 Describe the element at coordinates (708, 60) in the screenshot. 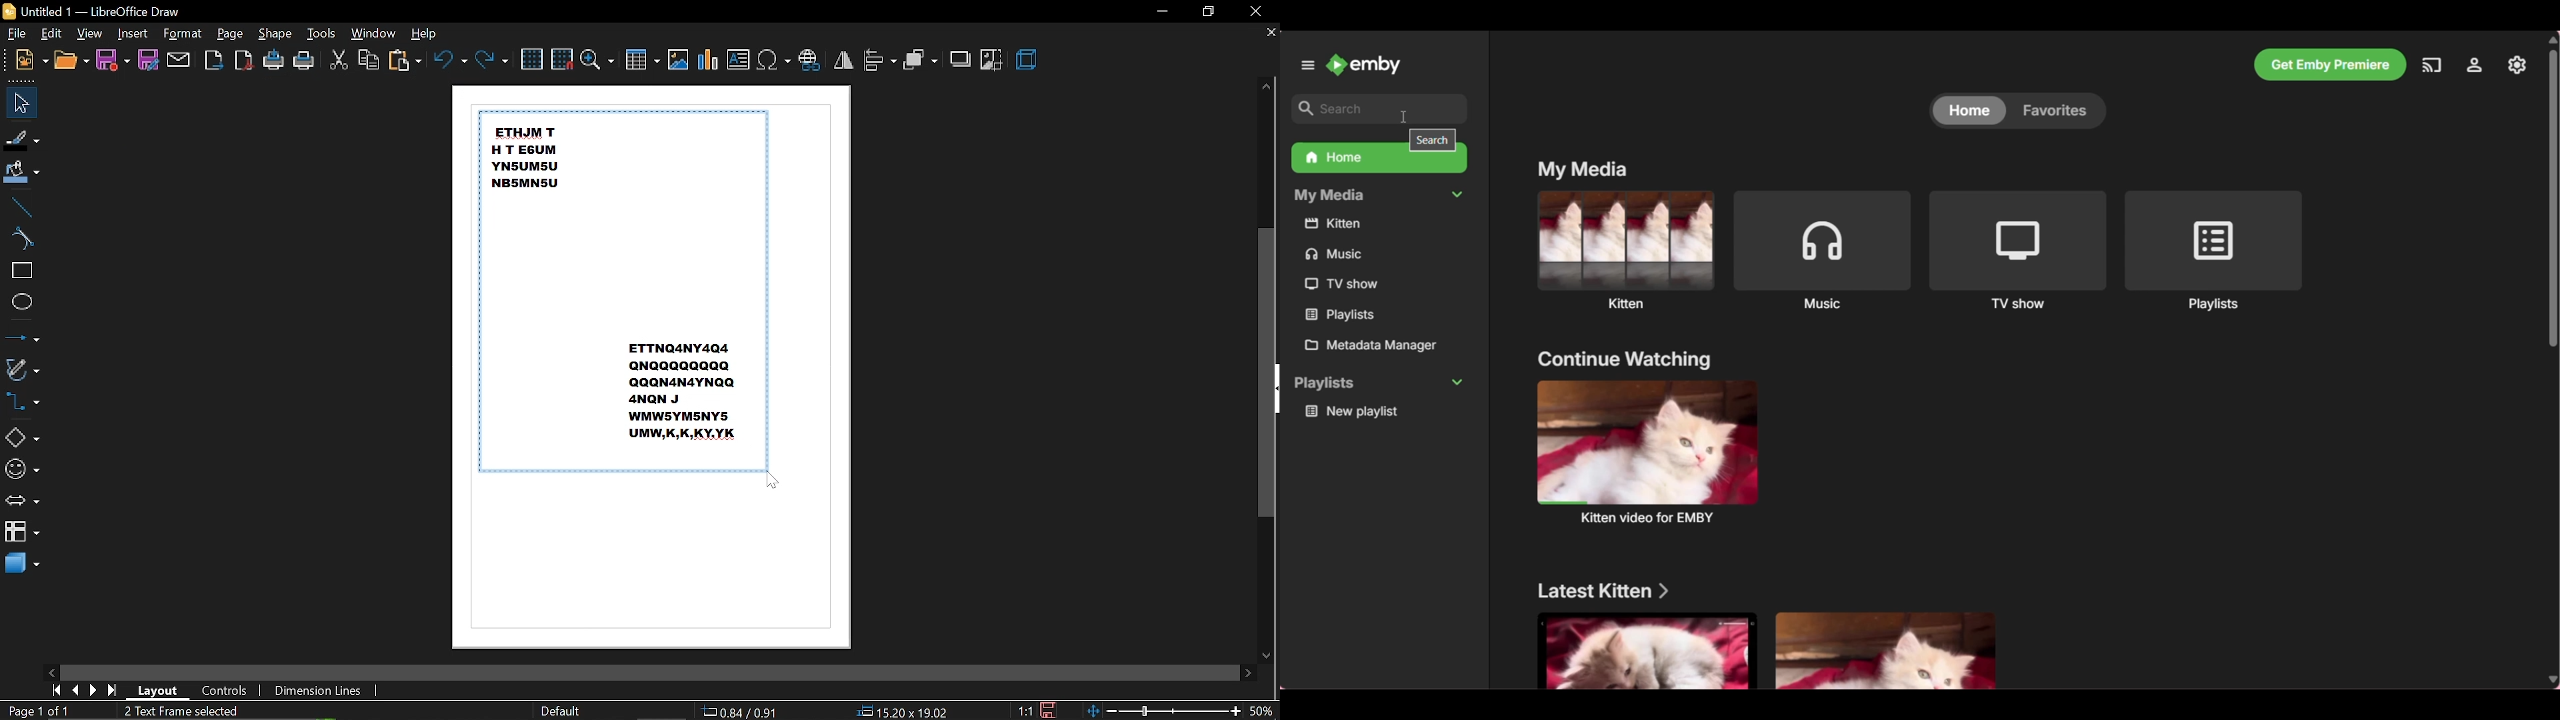

I see `insert chart` at that location.